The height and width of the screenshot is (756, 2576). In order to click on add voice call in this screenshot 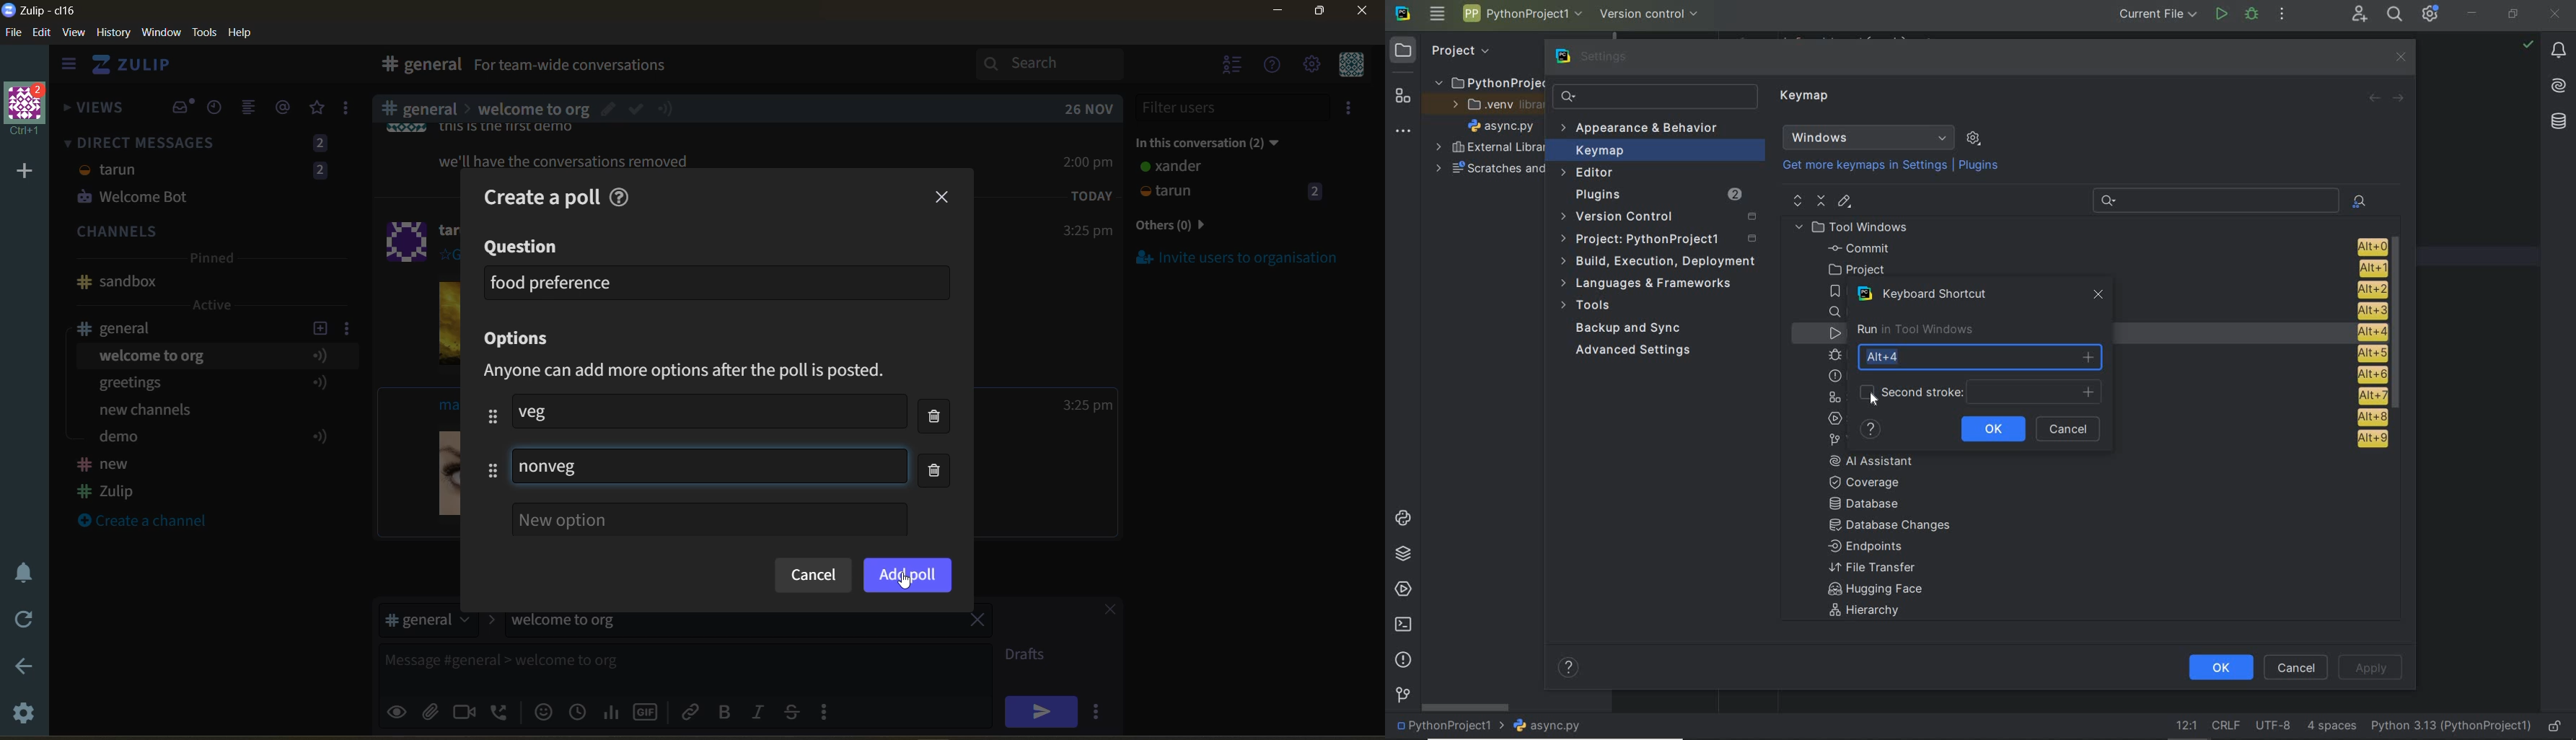, I will do `click(501, 711)`.